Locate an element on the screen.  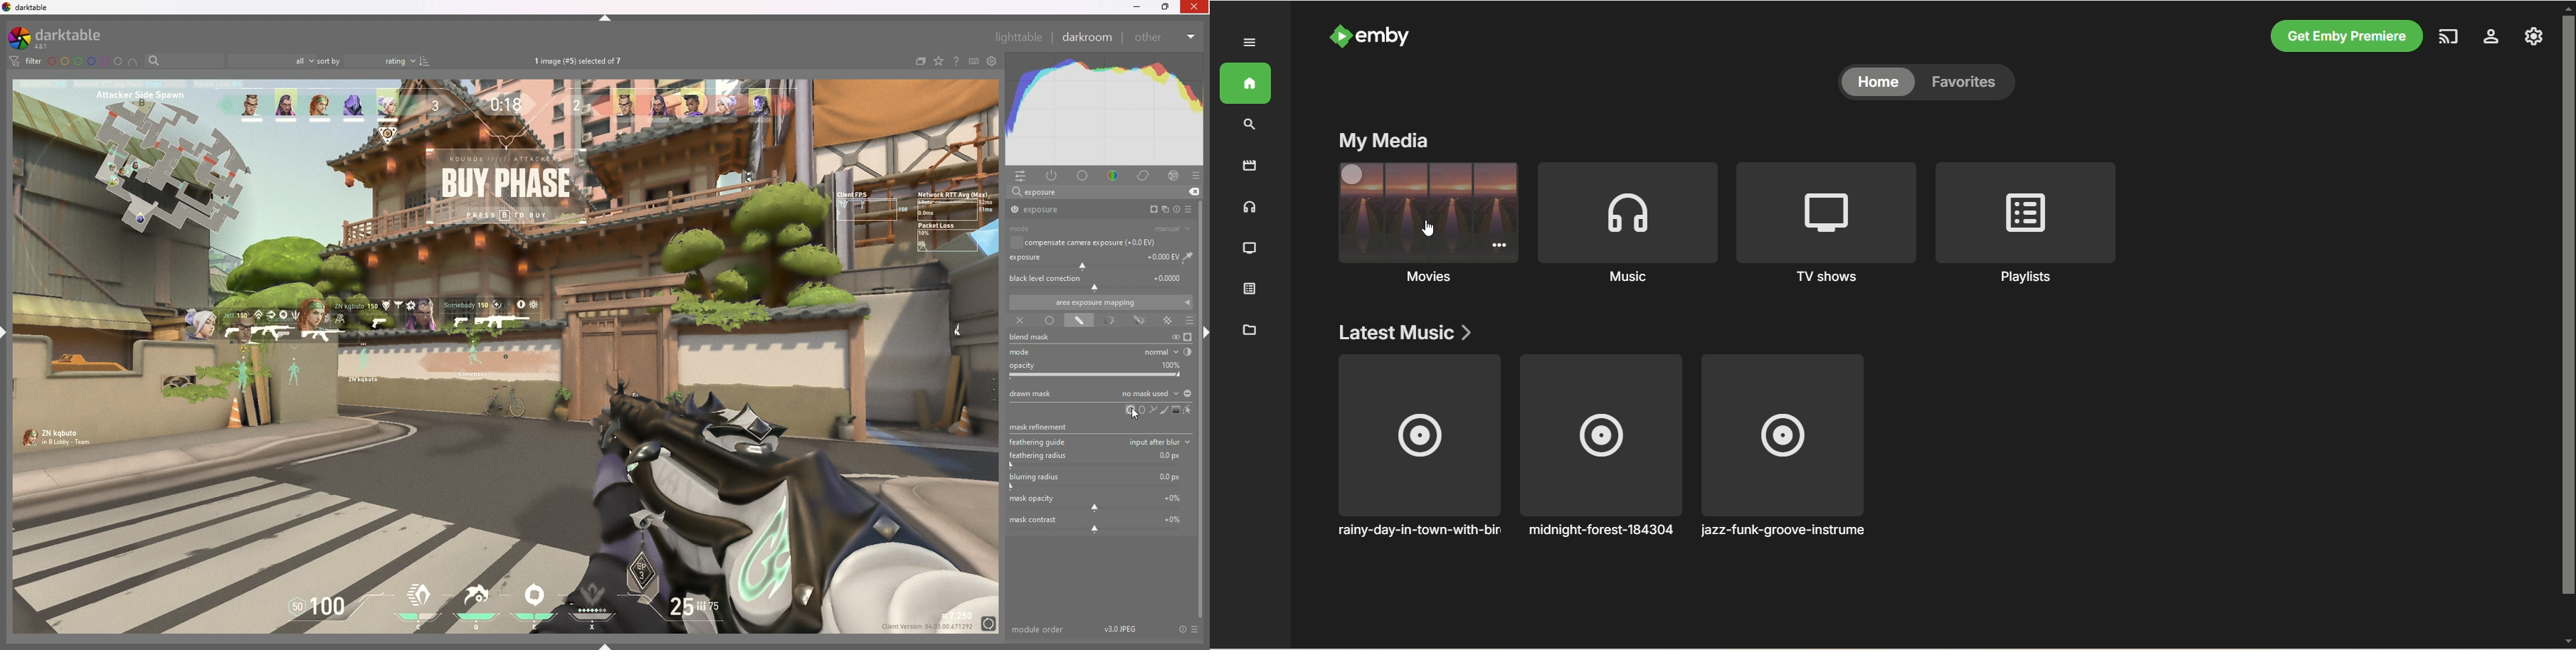
blurring radius is located at coordinates (1099, 481).